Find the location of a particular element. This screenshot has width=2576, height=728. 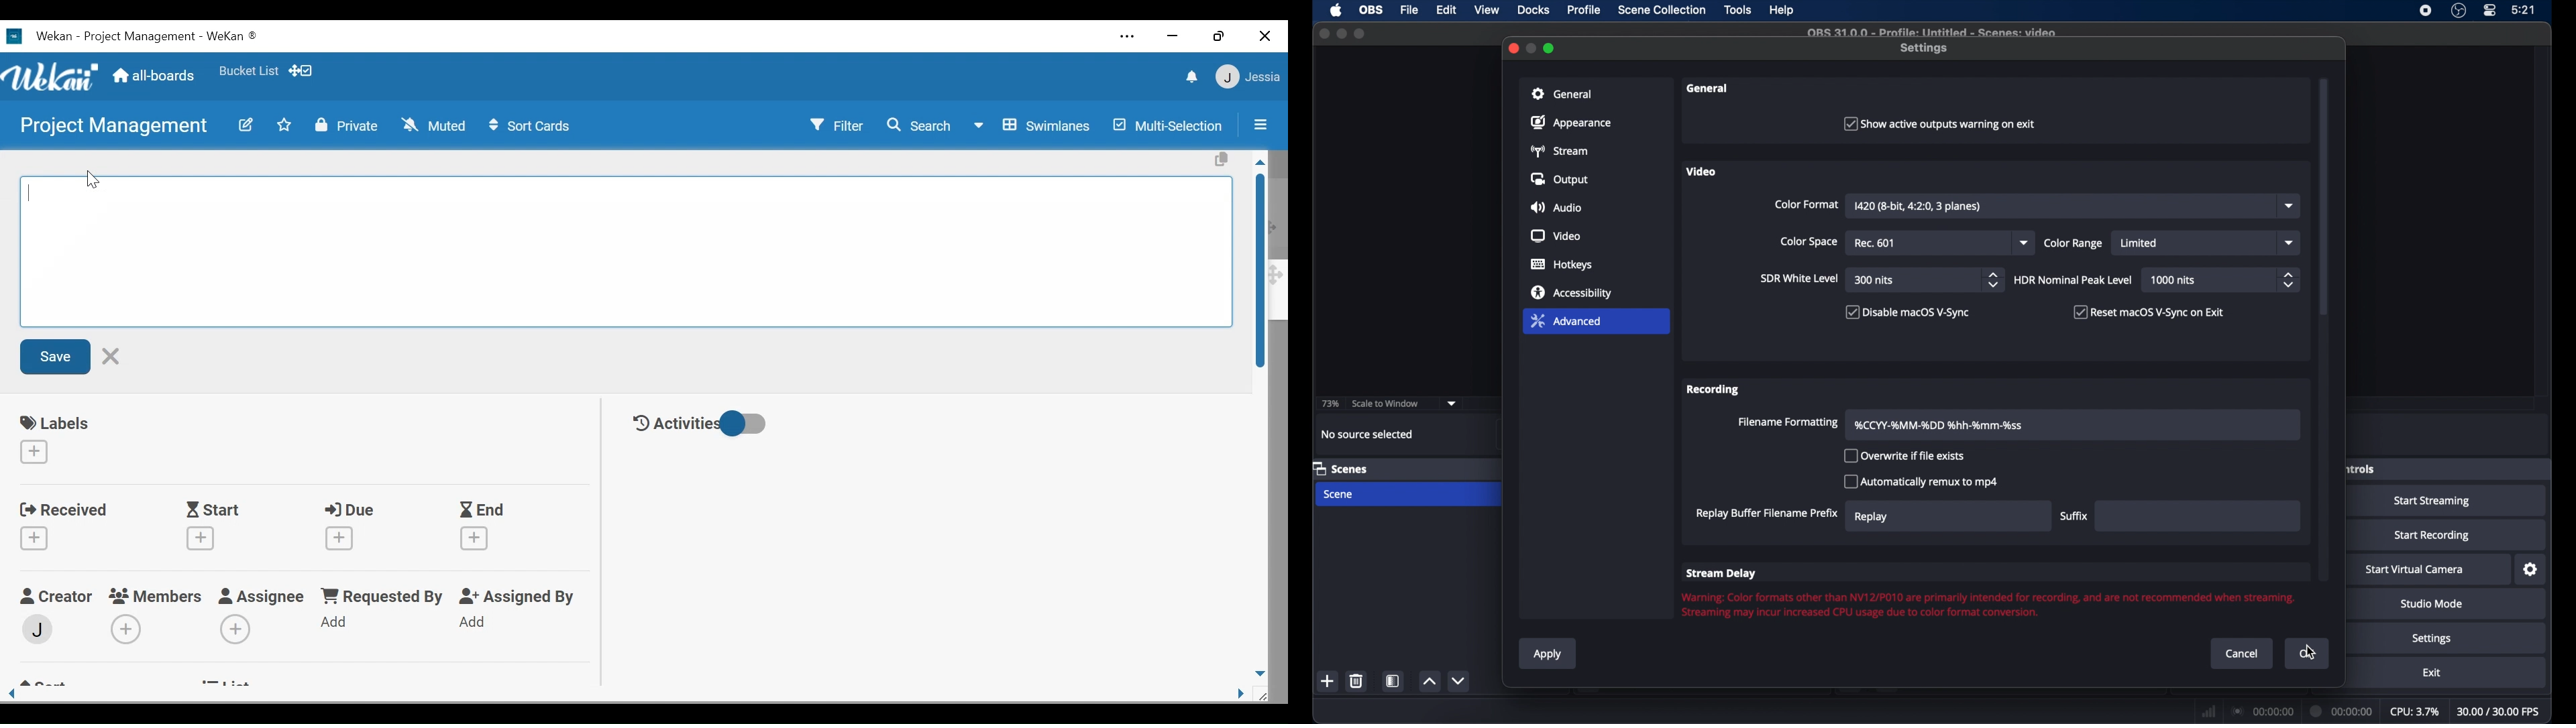

Activities is located at coordinates (676, 423).